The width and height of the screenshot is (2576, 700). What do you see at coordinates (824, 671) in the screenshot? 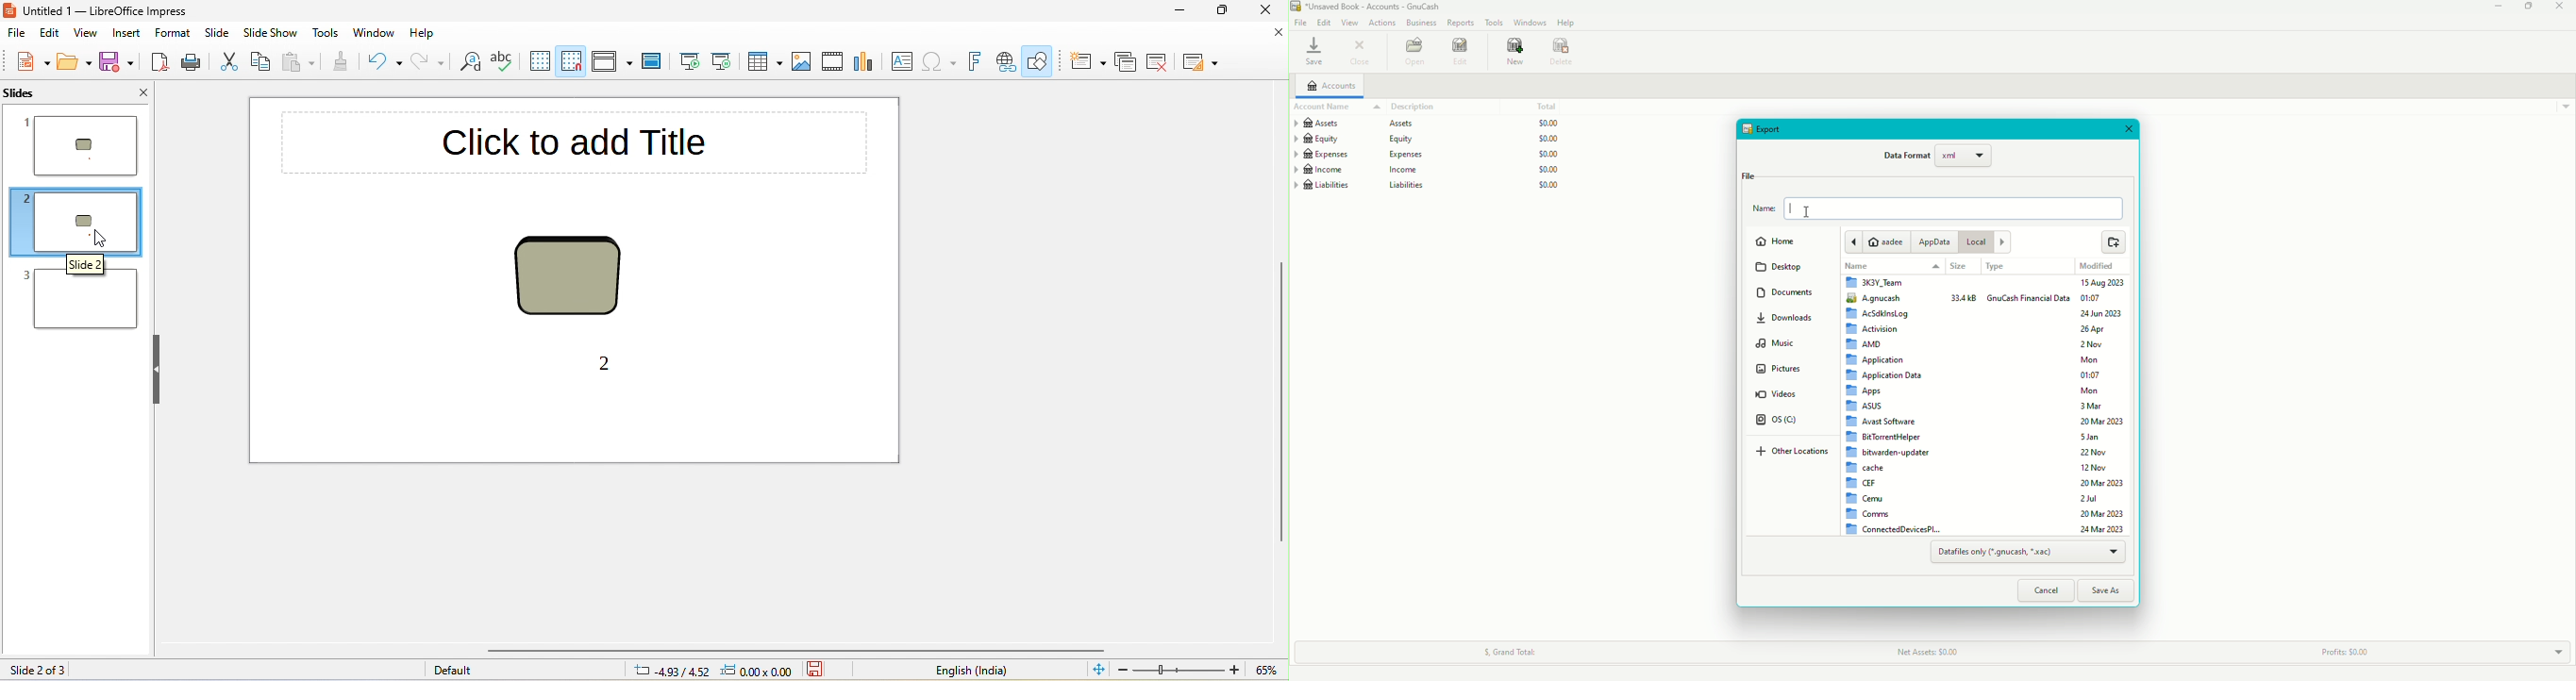
I see `save the documant` at bounding box center [824, 671].